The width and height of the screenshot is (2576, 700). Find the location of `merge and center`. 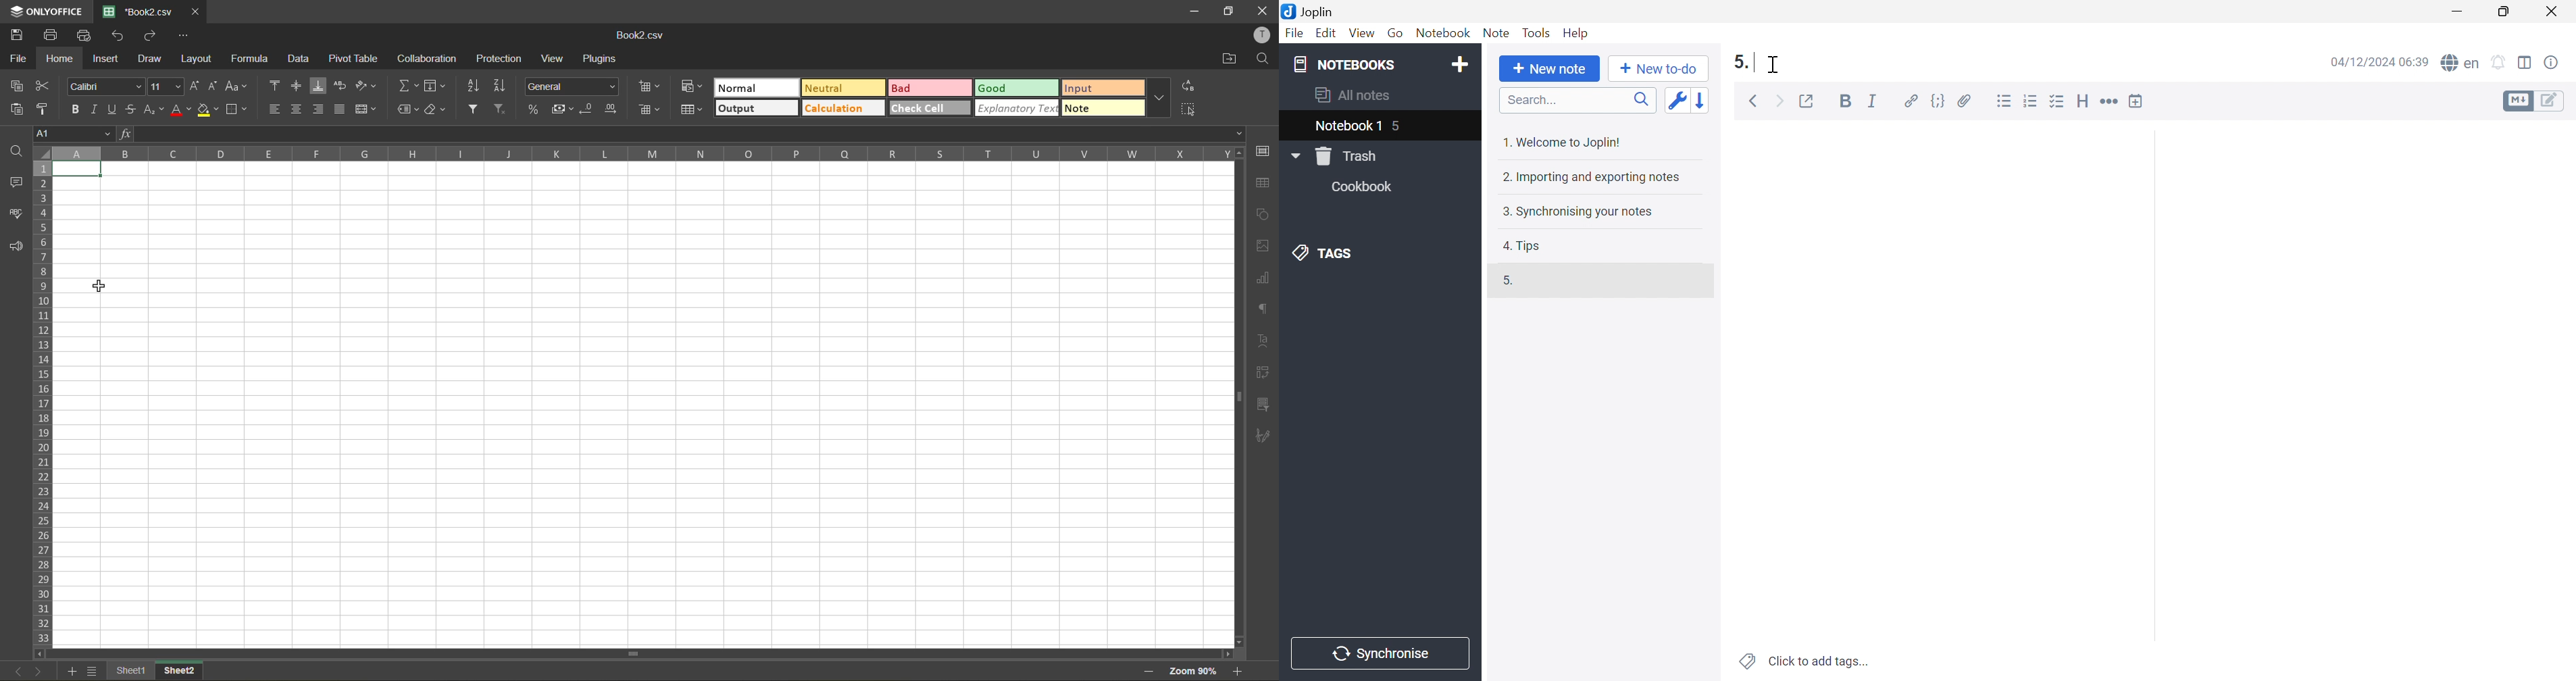

merge and center is located at coordinates (368, 109).